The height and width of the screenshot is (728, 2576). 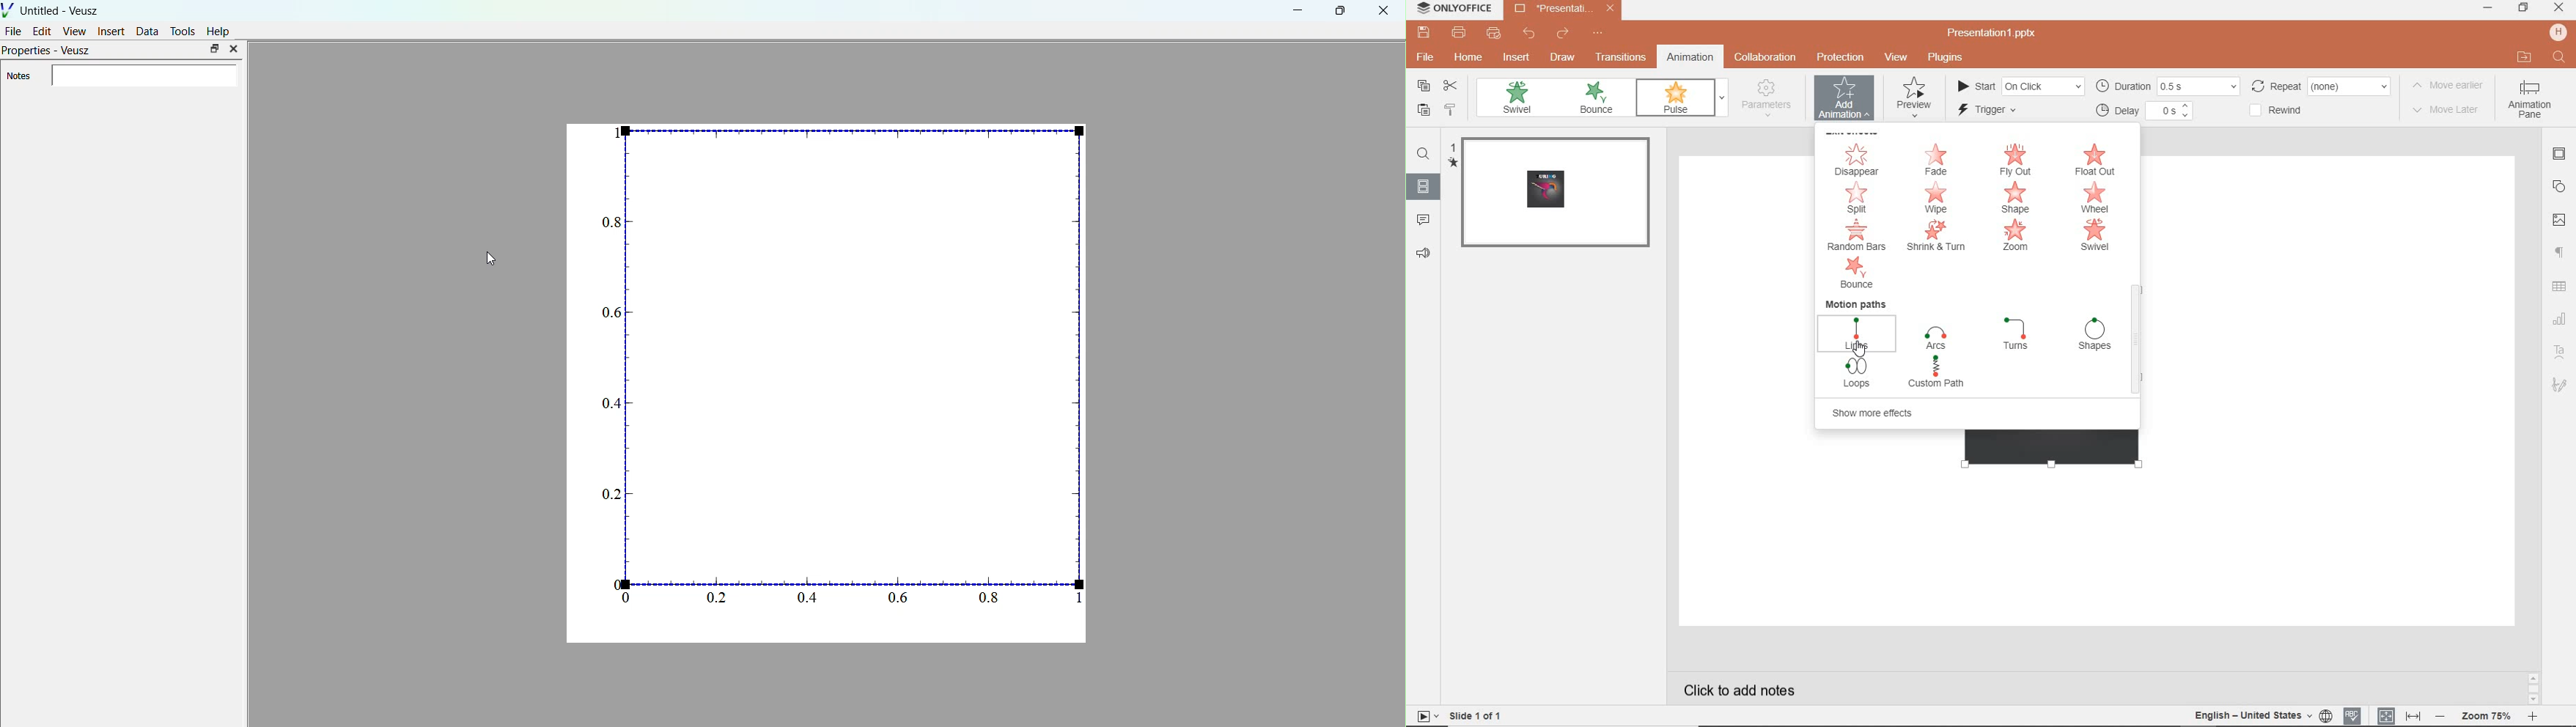 What do you see at coordinates (2166, 86) in the screenshot?
I see `duration` at bounding box center [2166, 86].